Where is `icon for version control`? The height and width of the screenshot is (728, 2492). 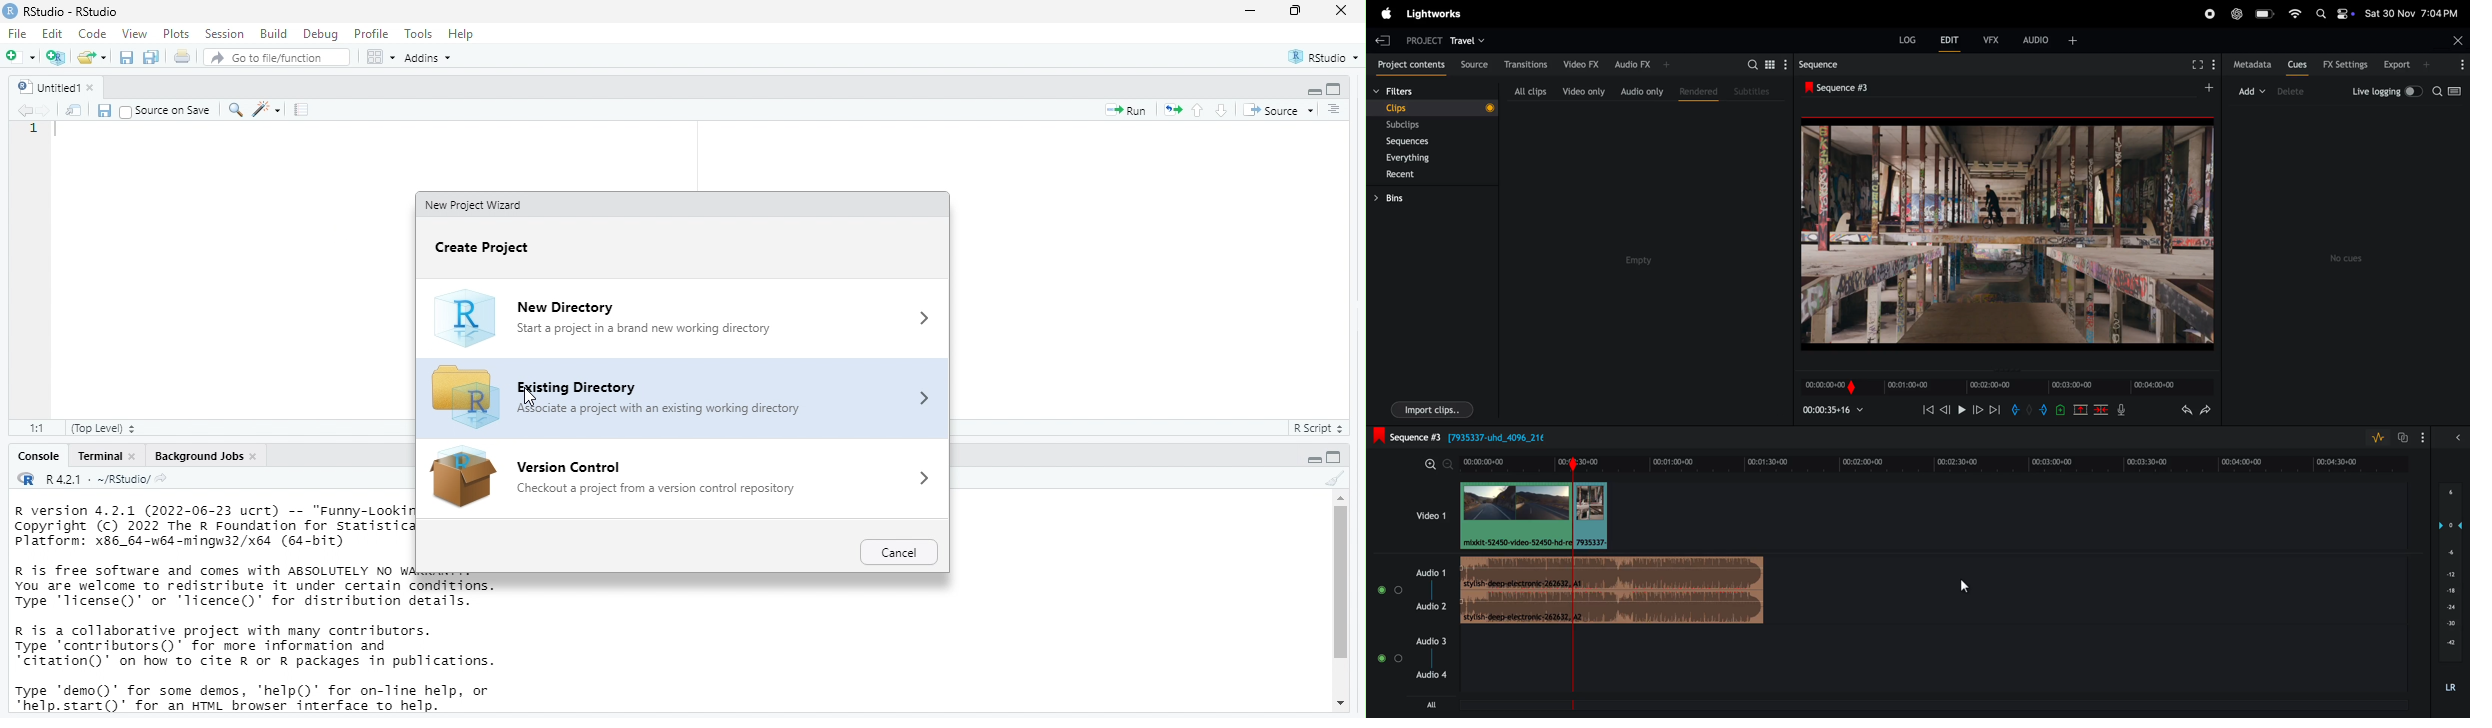 icon for version control is located at coordinates (456, 480).